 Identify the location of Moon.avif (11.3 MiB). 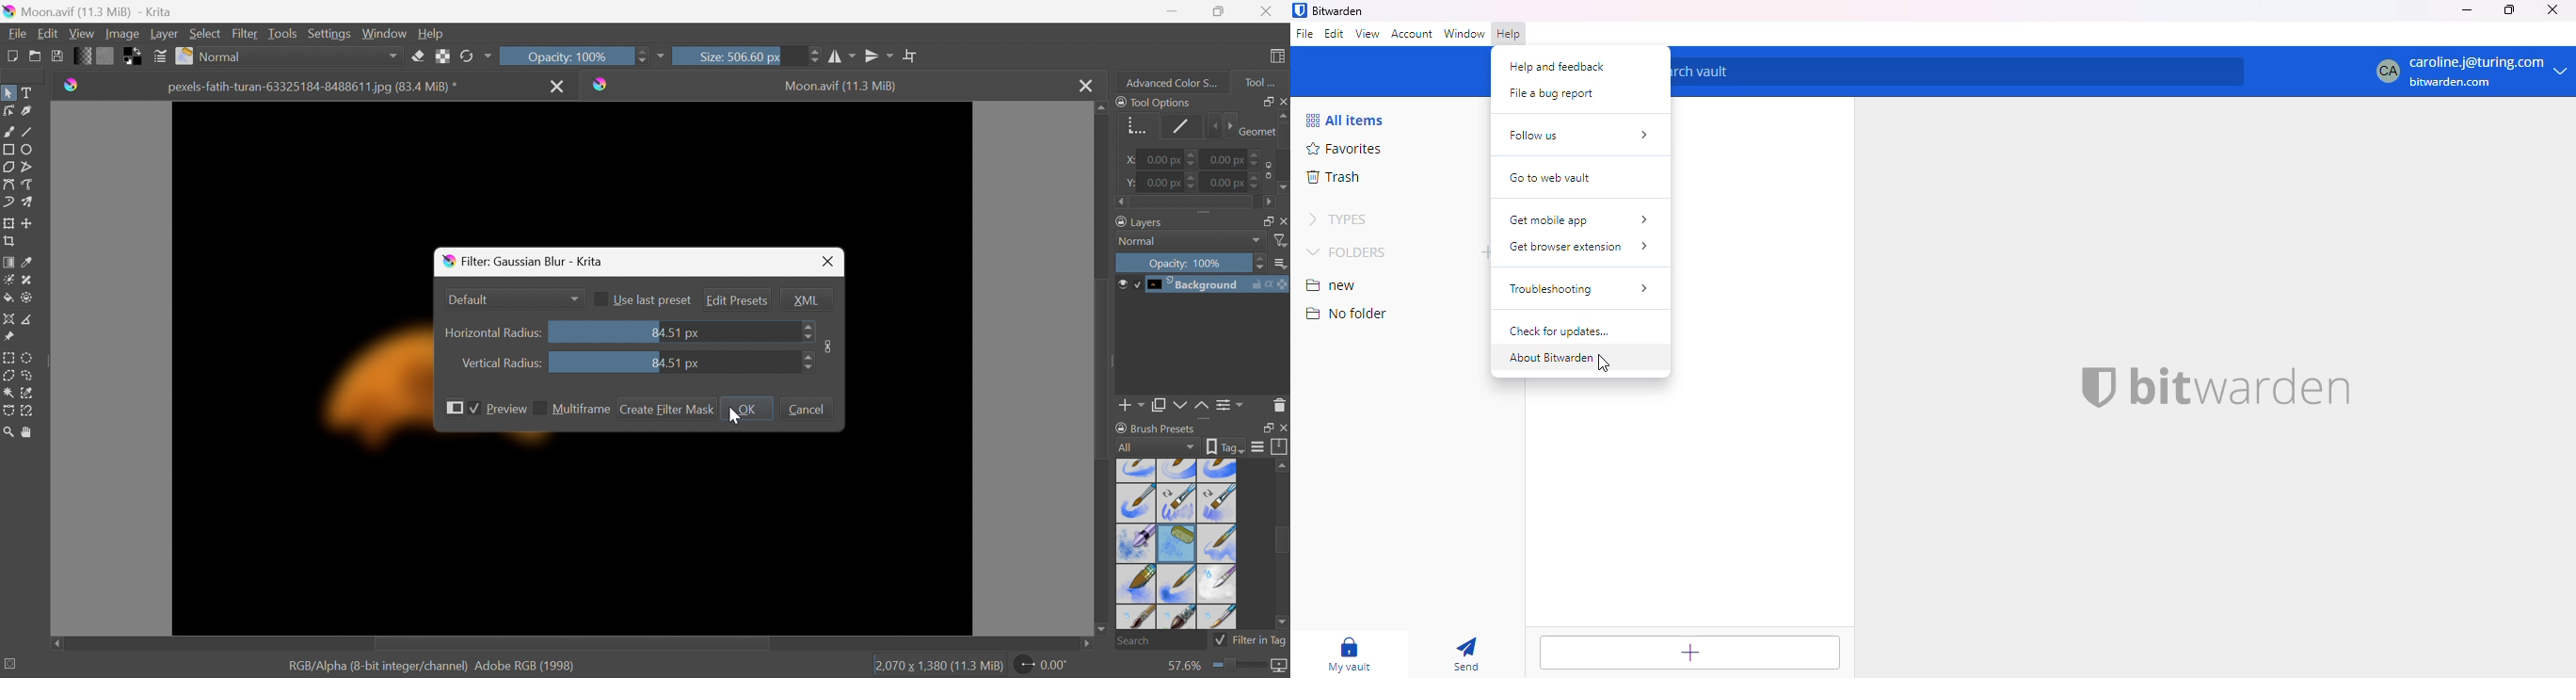
(842, 87).